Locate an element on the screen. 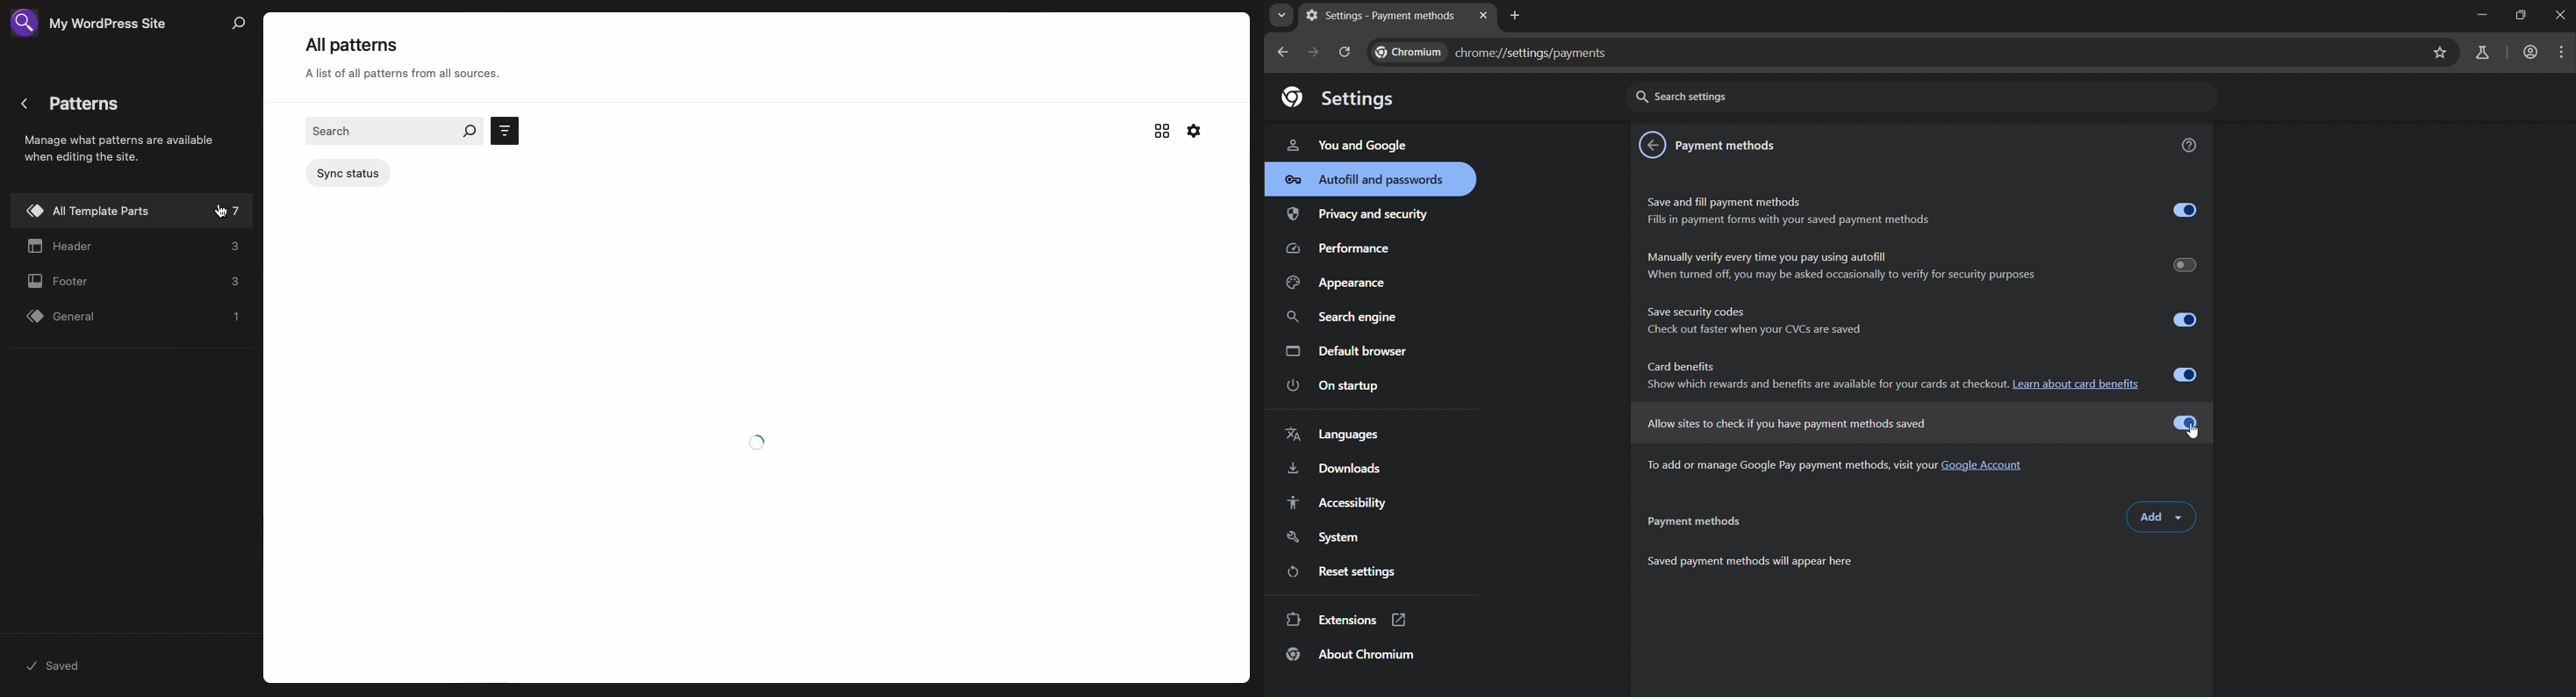 The height and width of the screenshot is (700, 2576). account is located at coordinates (2532, 54).